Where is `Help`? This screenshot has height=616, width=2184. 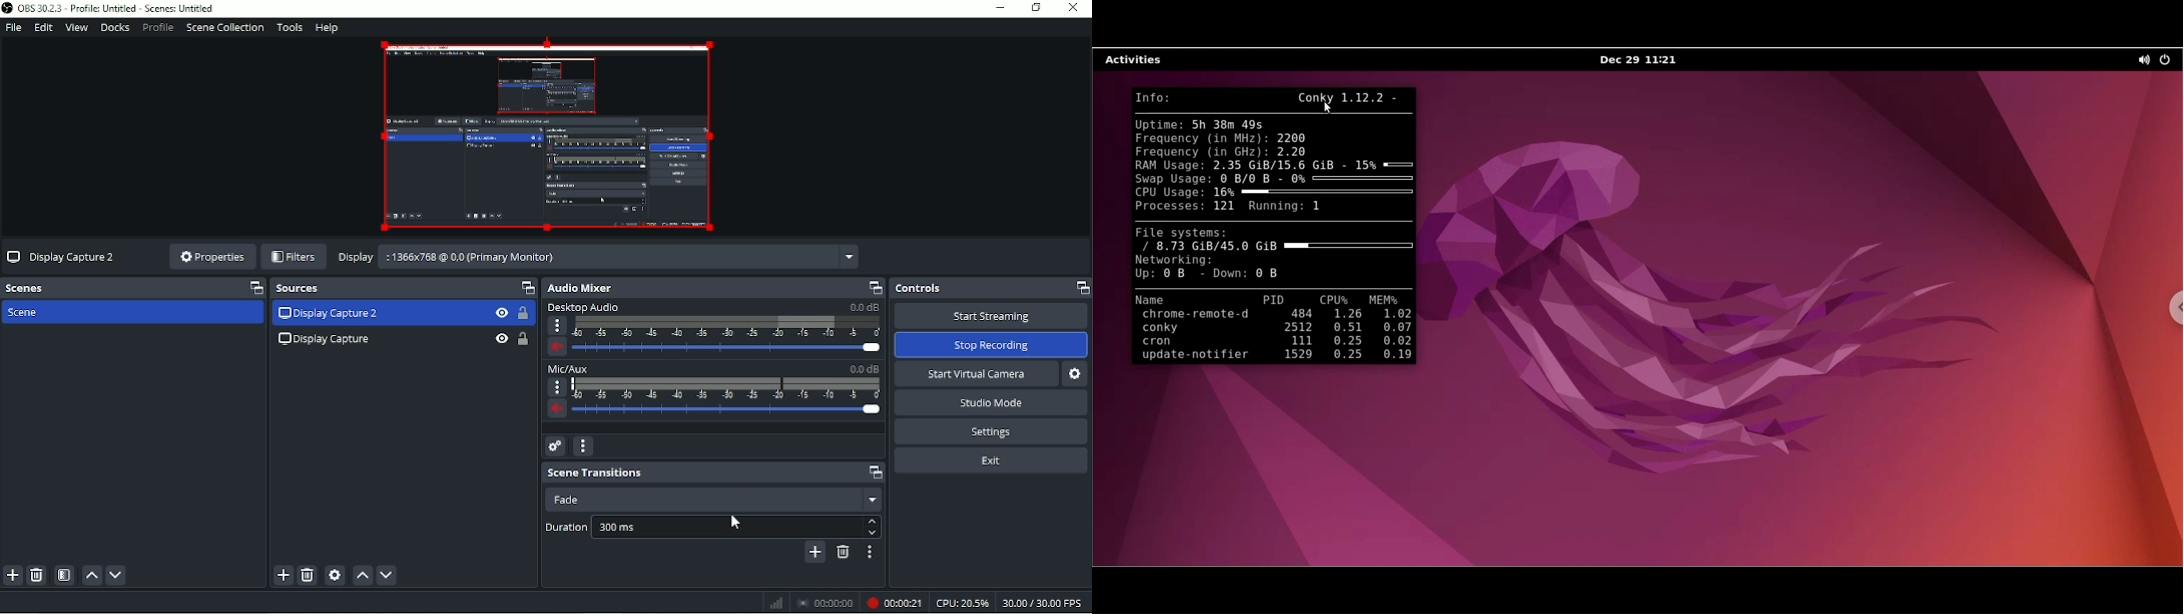 Help is located at coordinates (327, 28).